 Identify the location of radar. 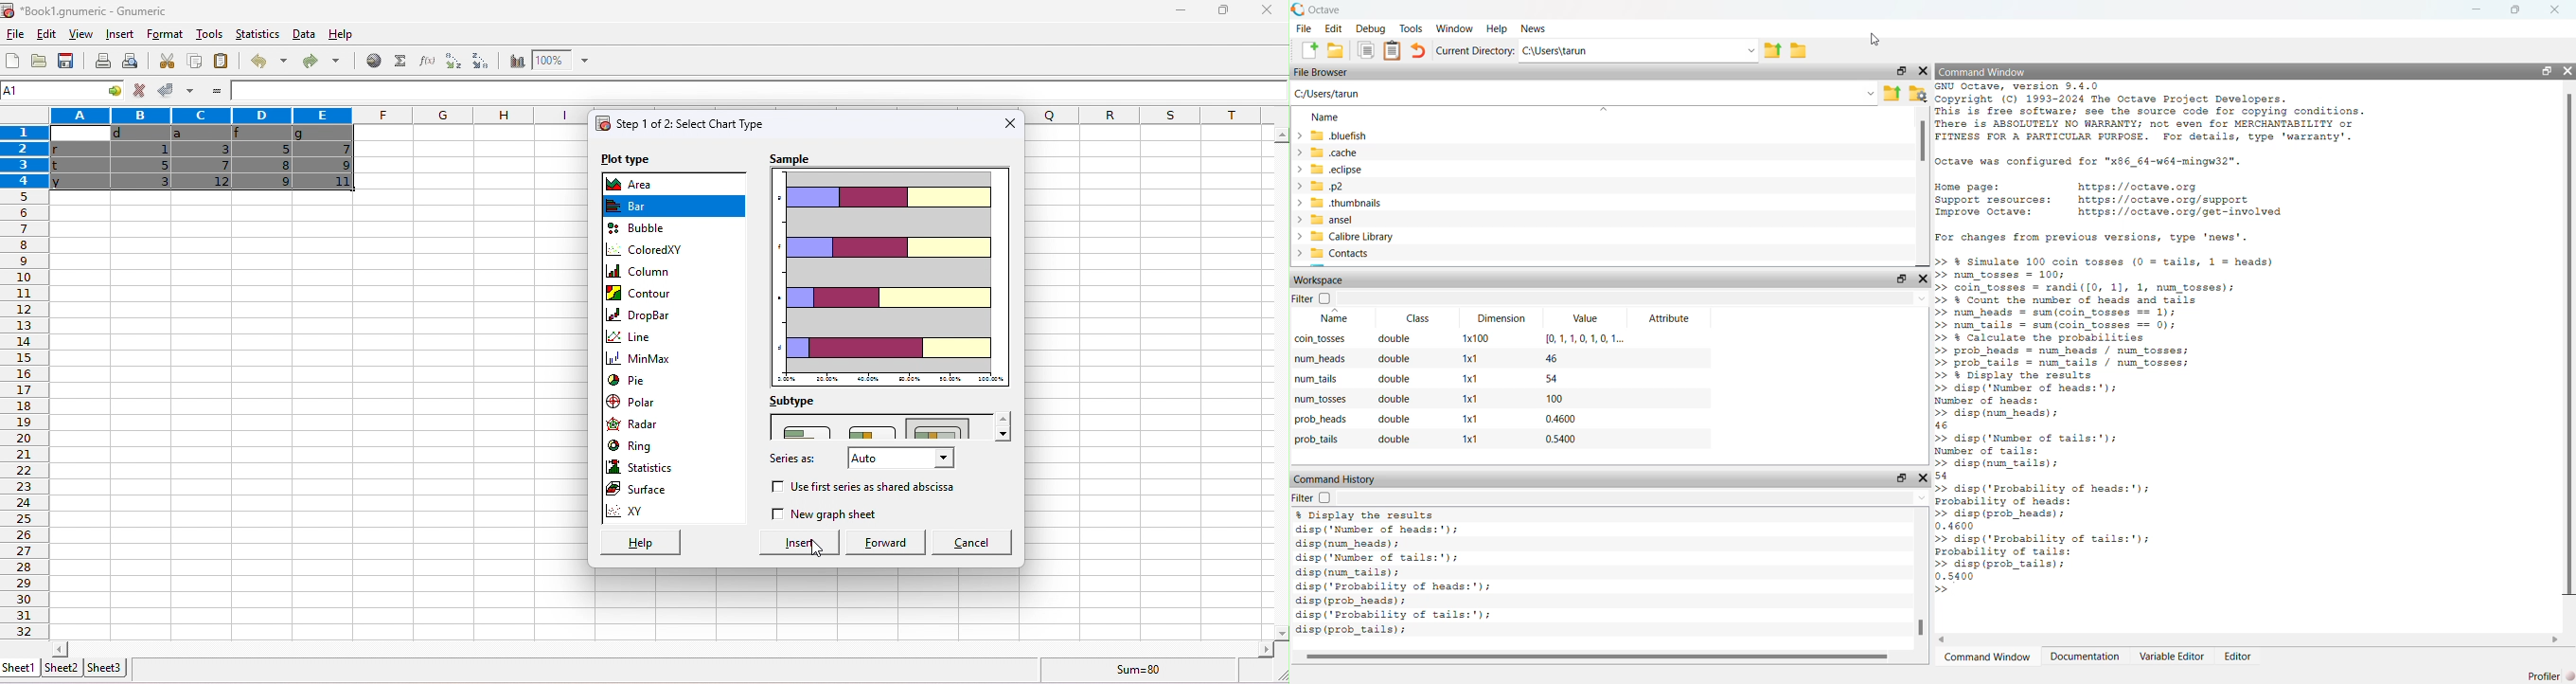
(636, 426).